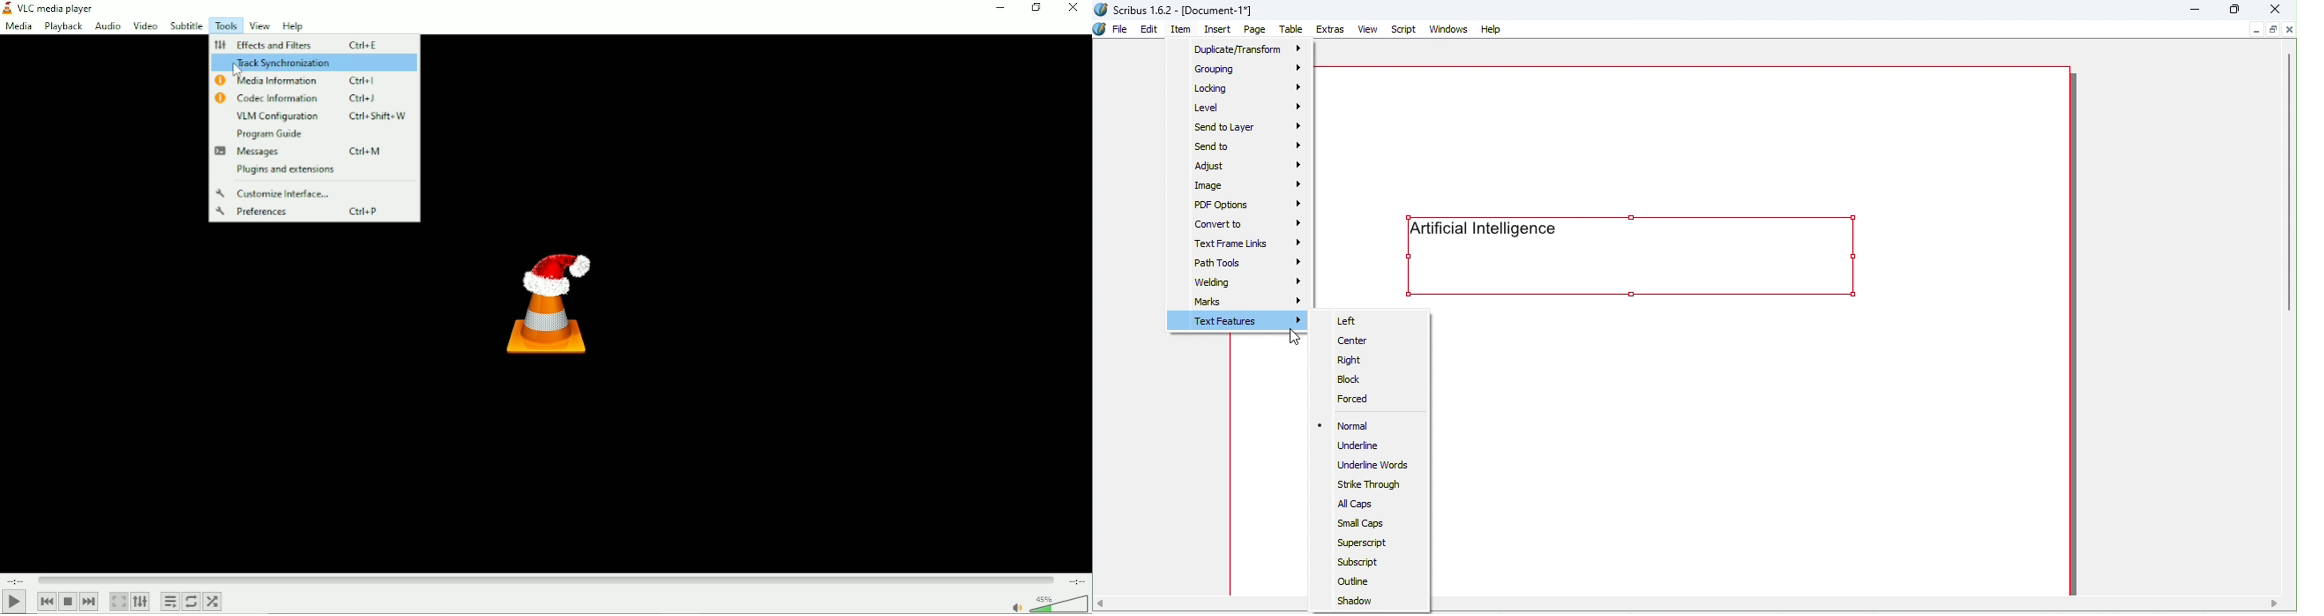 The height and width of the screenshot is (616, 2324). What do you see at coordinates (313, 212) in the screenshot?
I see `Preferences` at bounding box center [313, 212].